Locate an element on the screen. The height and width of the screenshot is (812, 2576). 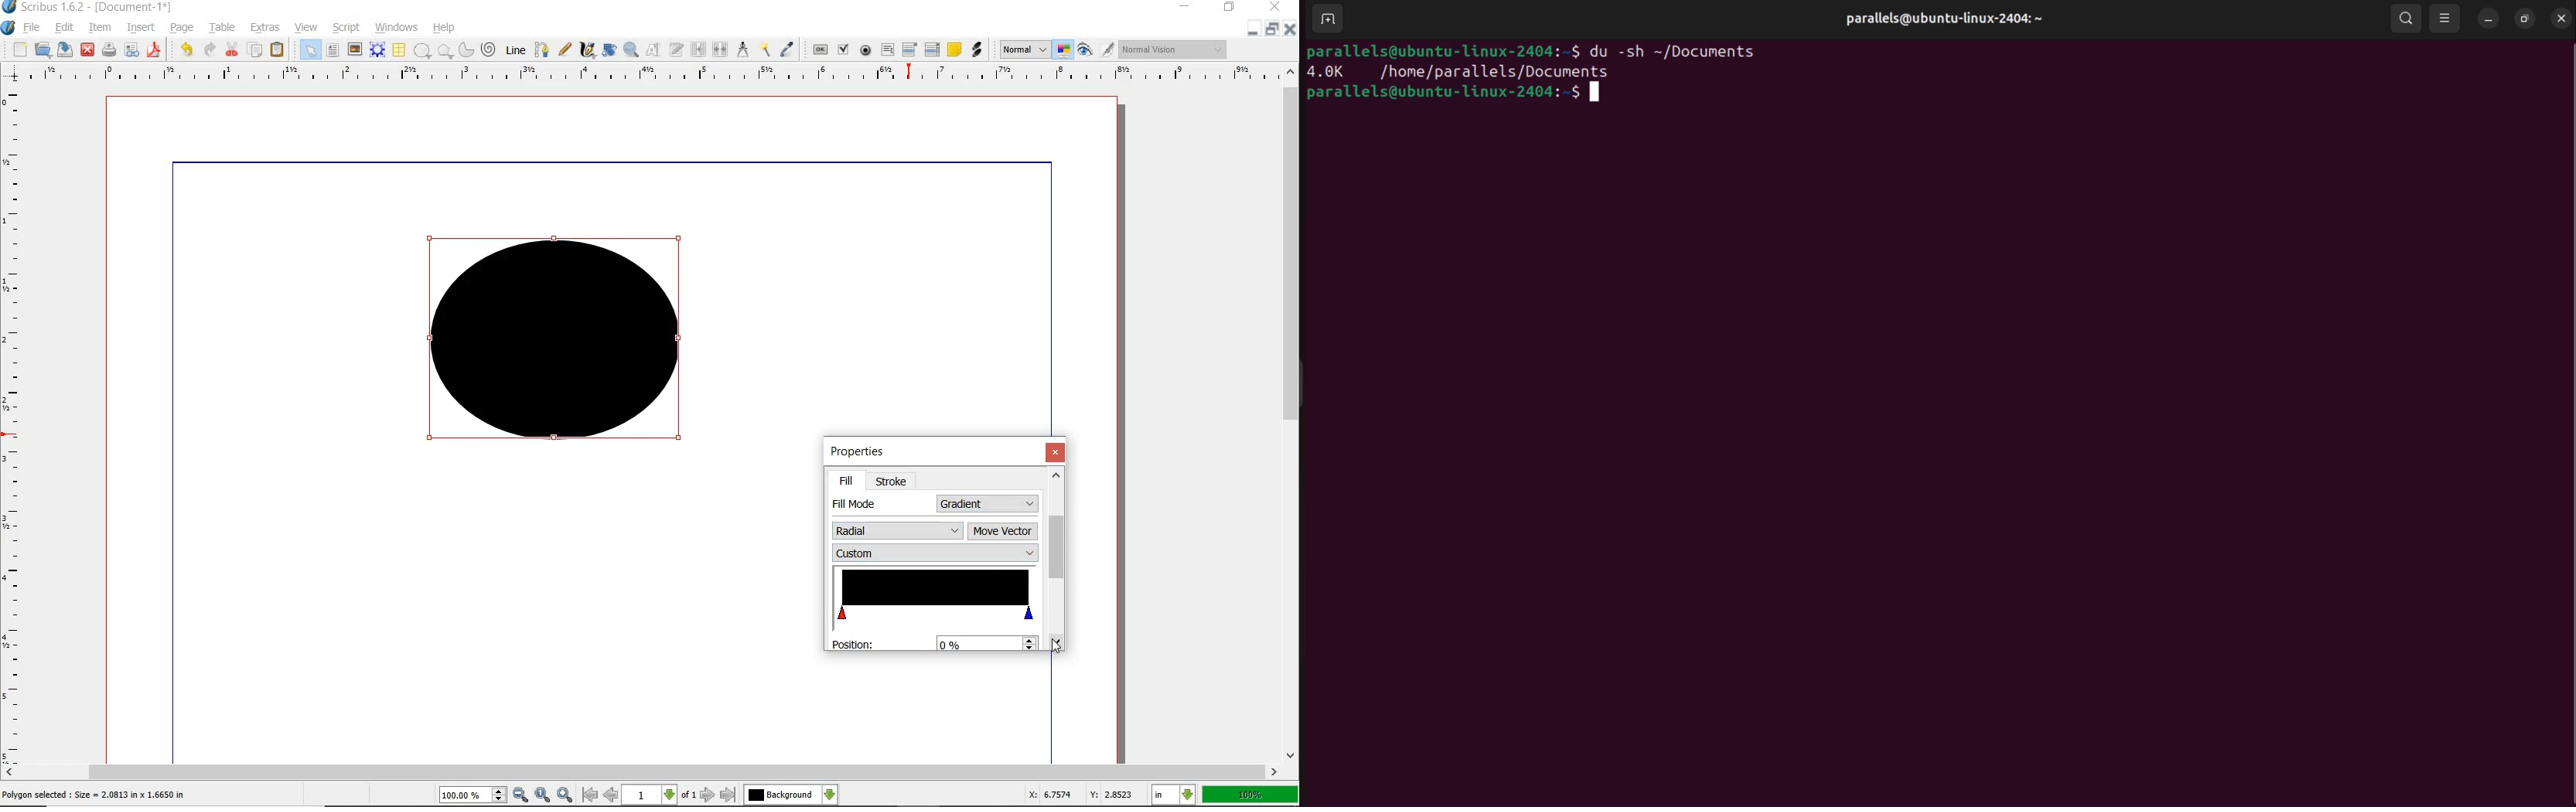
PDF LIST BOX is located at coordinates (933, 49).